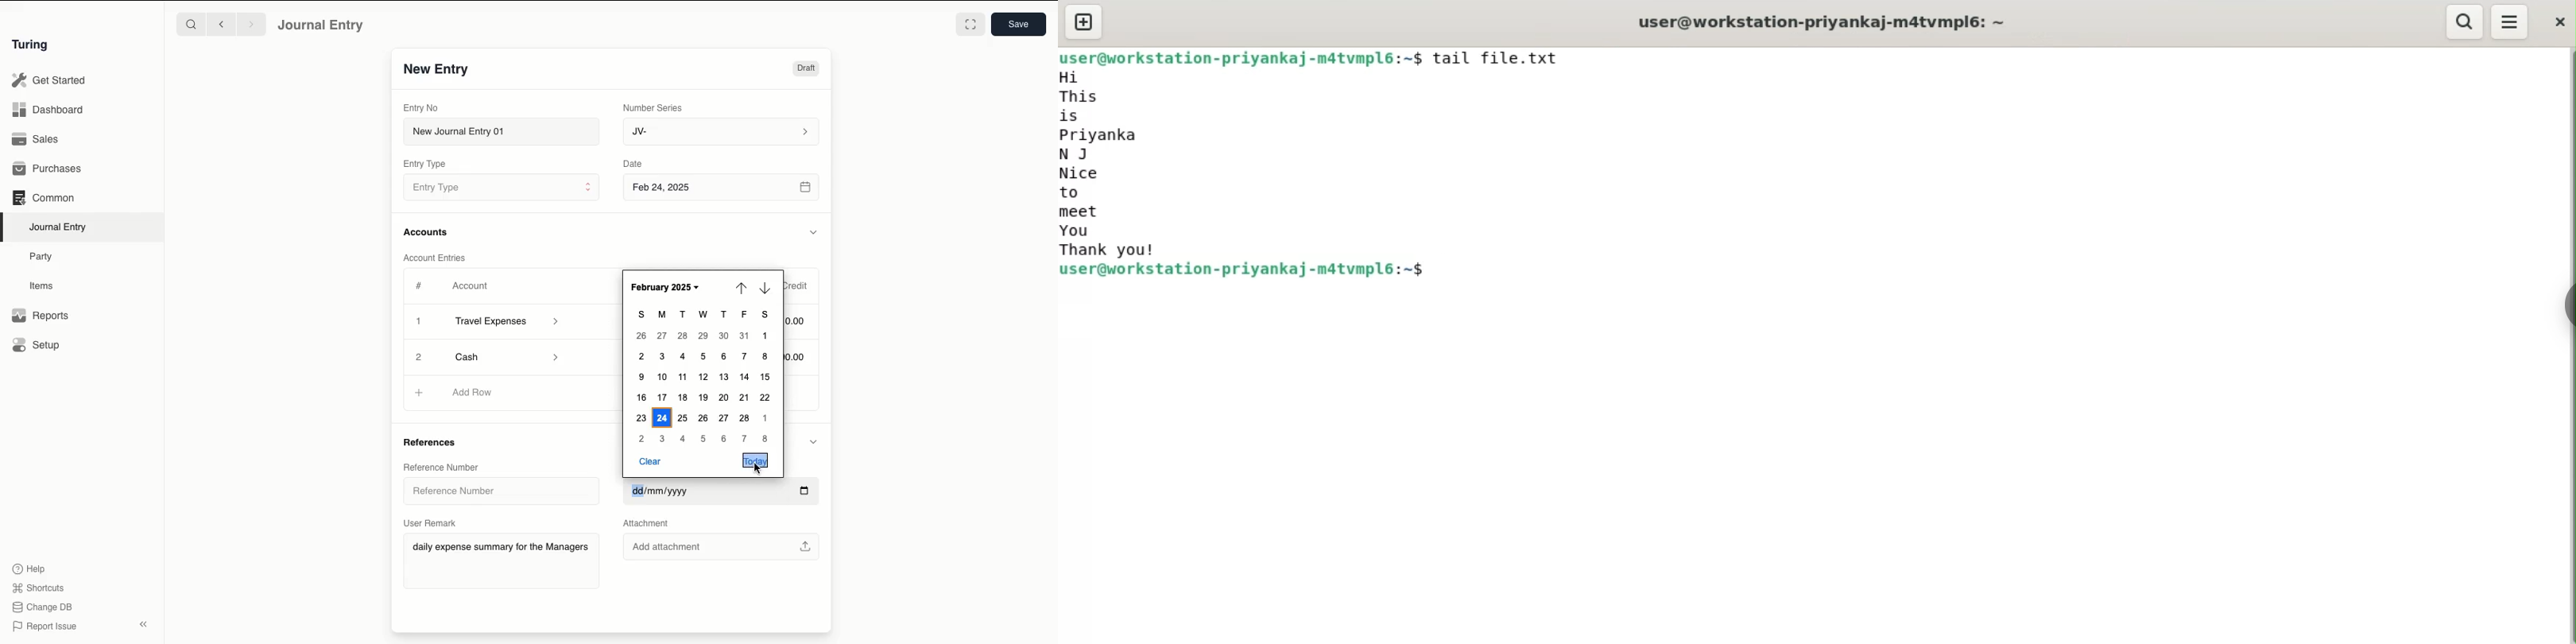  Describe the element at coordinates (800, 319) in the screenshot. I see `0.00` at that location.